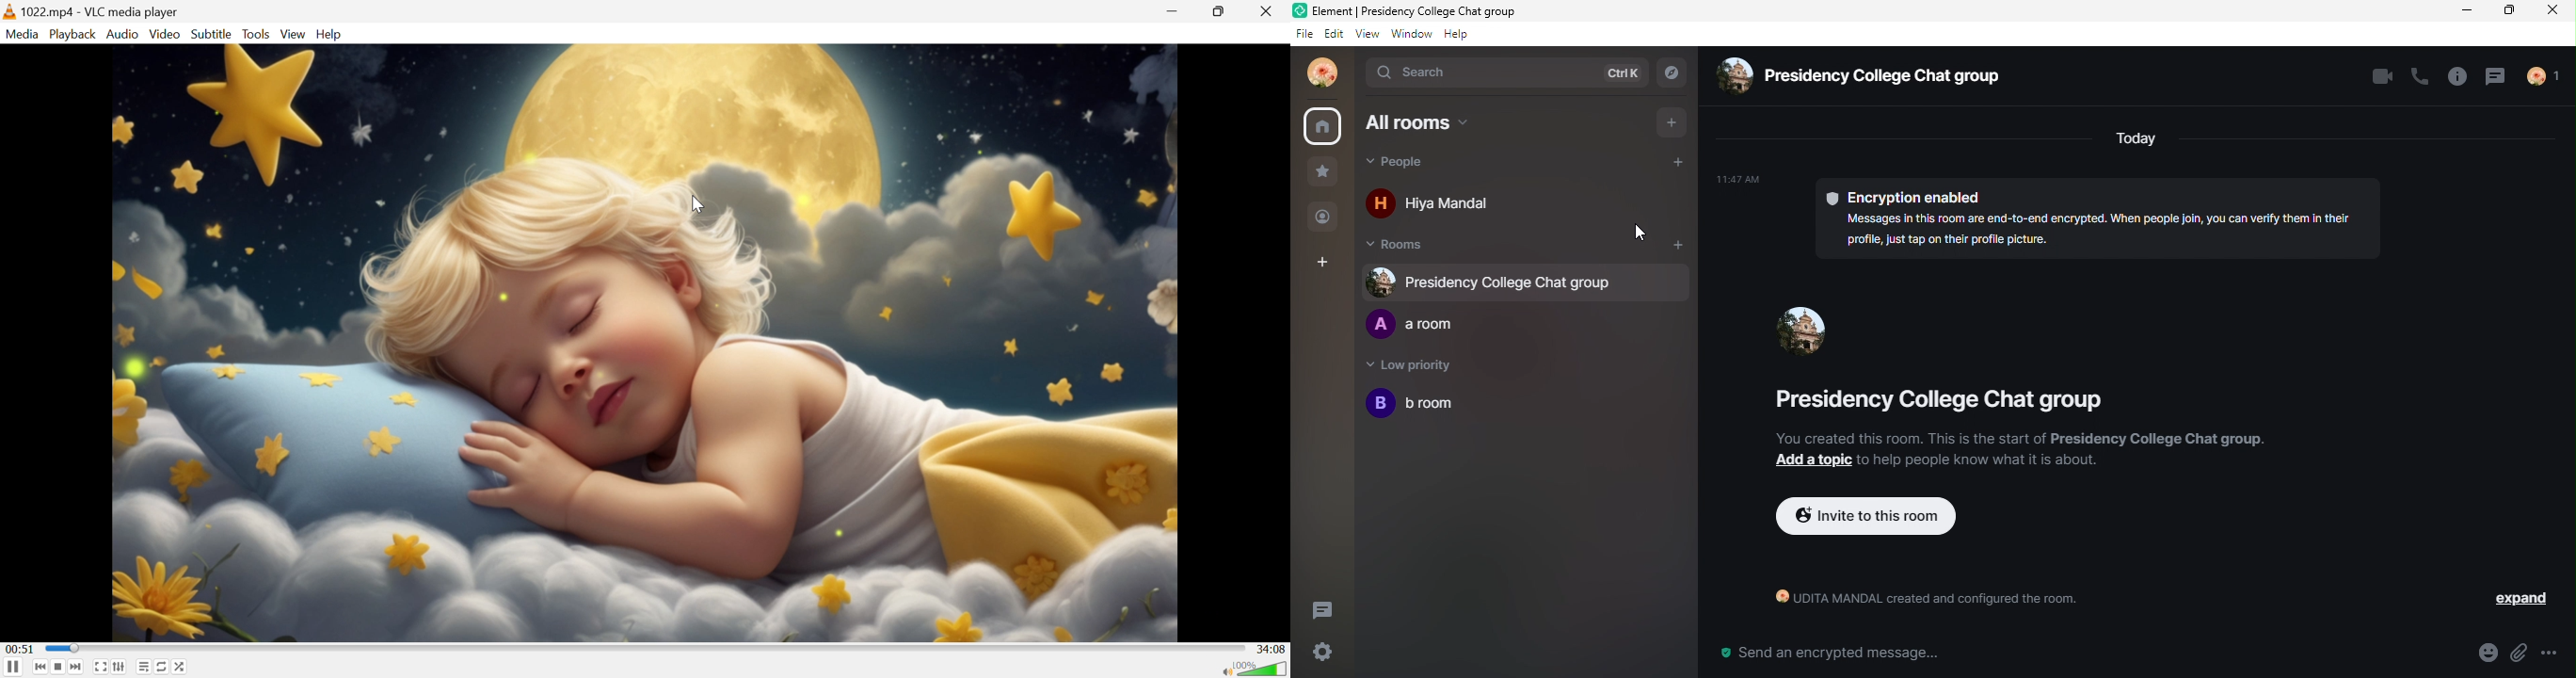 The height and width of the screenshot is (700, 2576). What do you see at coordinates (1456, 37) in the screenshot?
I see `help` at bounding box center [1456, 37].